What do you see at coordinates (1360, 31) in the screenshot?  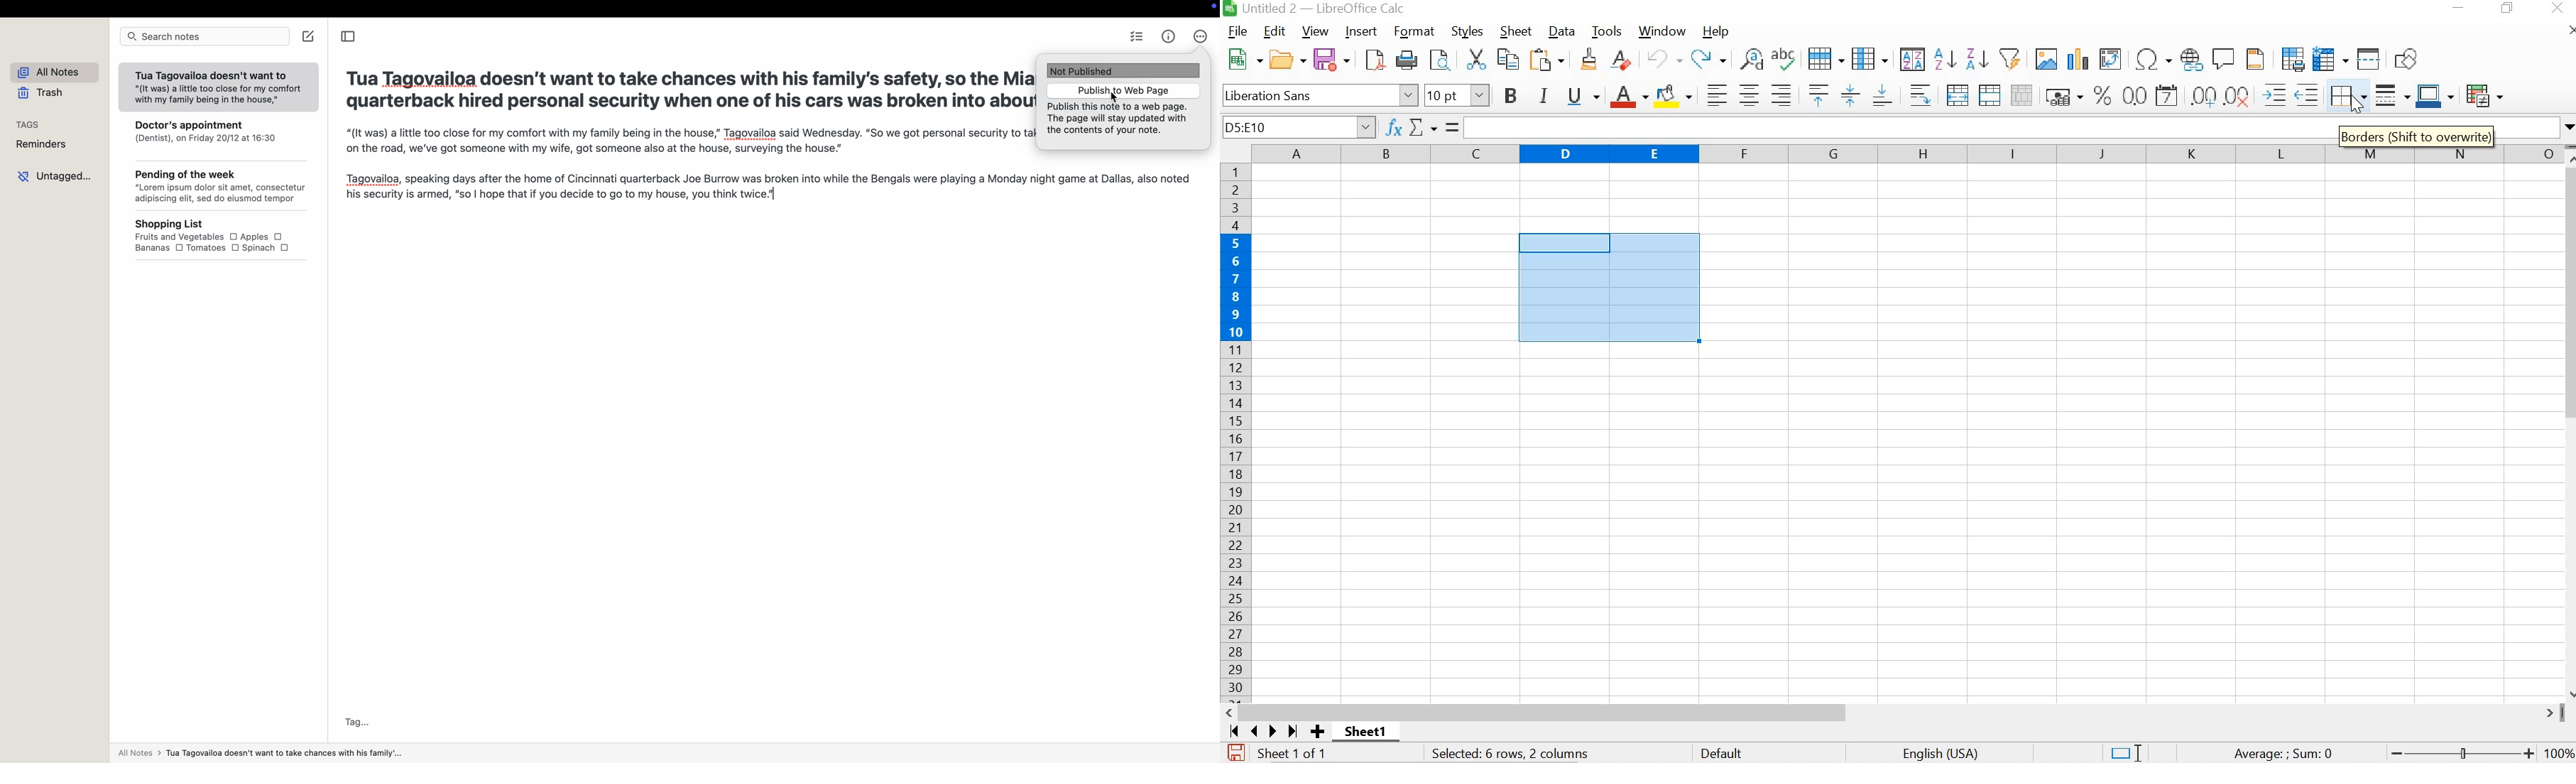 I see `INSERT` at bounding box center [1360, 31].